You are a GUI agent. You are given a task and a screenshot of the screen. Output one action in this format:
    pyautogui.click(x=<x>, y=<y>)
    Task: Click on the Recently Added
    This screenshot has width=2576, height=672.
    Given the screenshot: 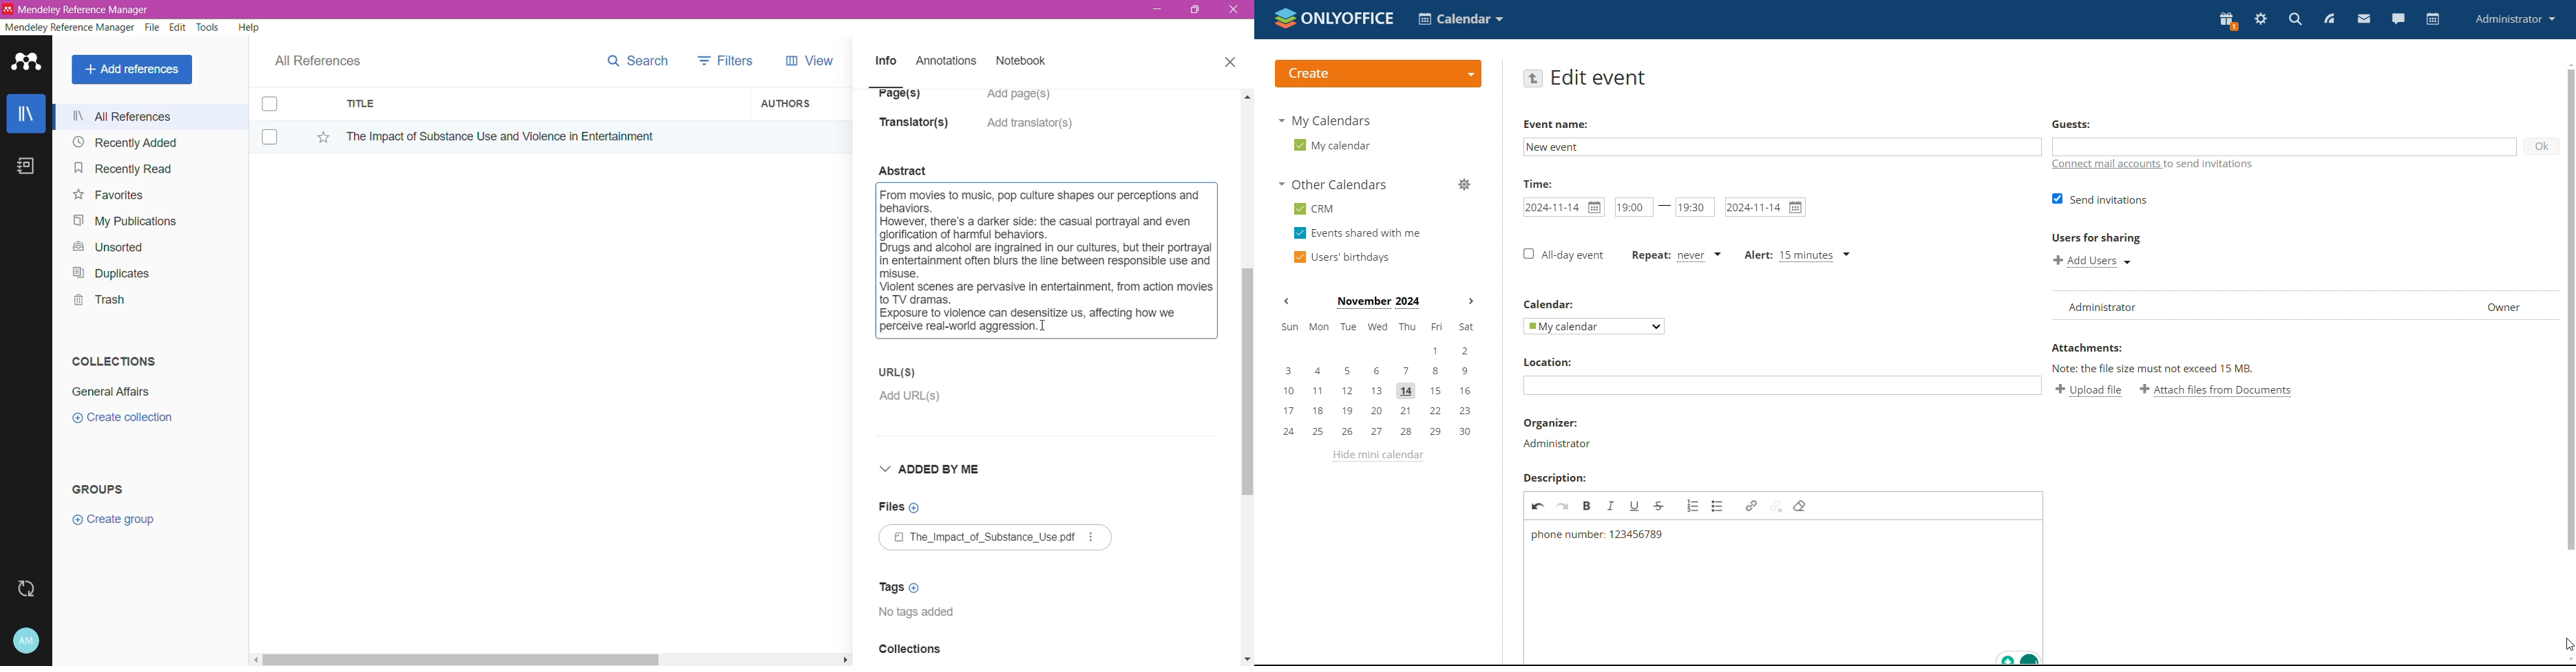 What is the action you would take?
    pyautogui.click(x=123, y=143)
    